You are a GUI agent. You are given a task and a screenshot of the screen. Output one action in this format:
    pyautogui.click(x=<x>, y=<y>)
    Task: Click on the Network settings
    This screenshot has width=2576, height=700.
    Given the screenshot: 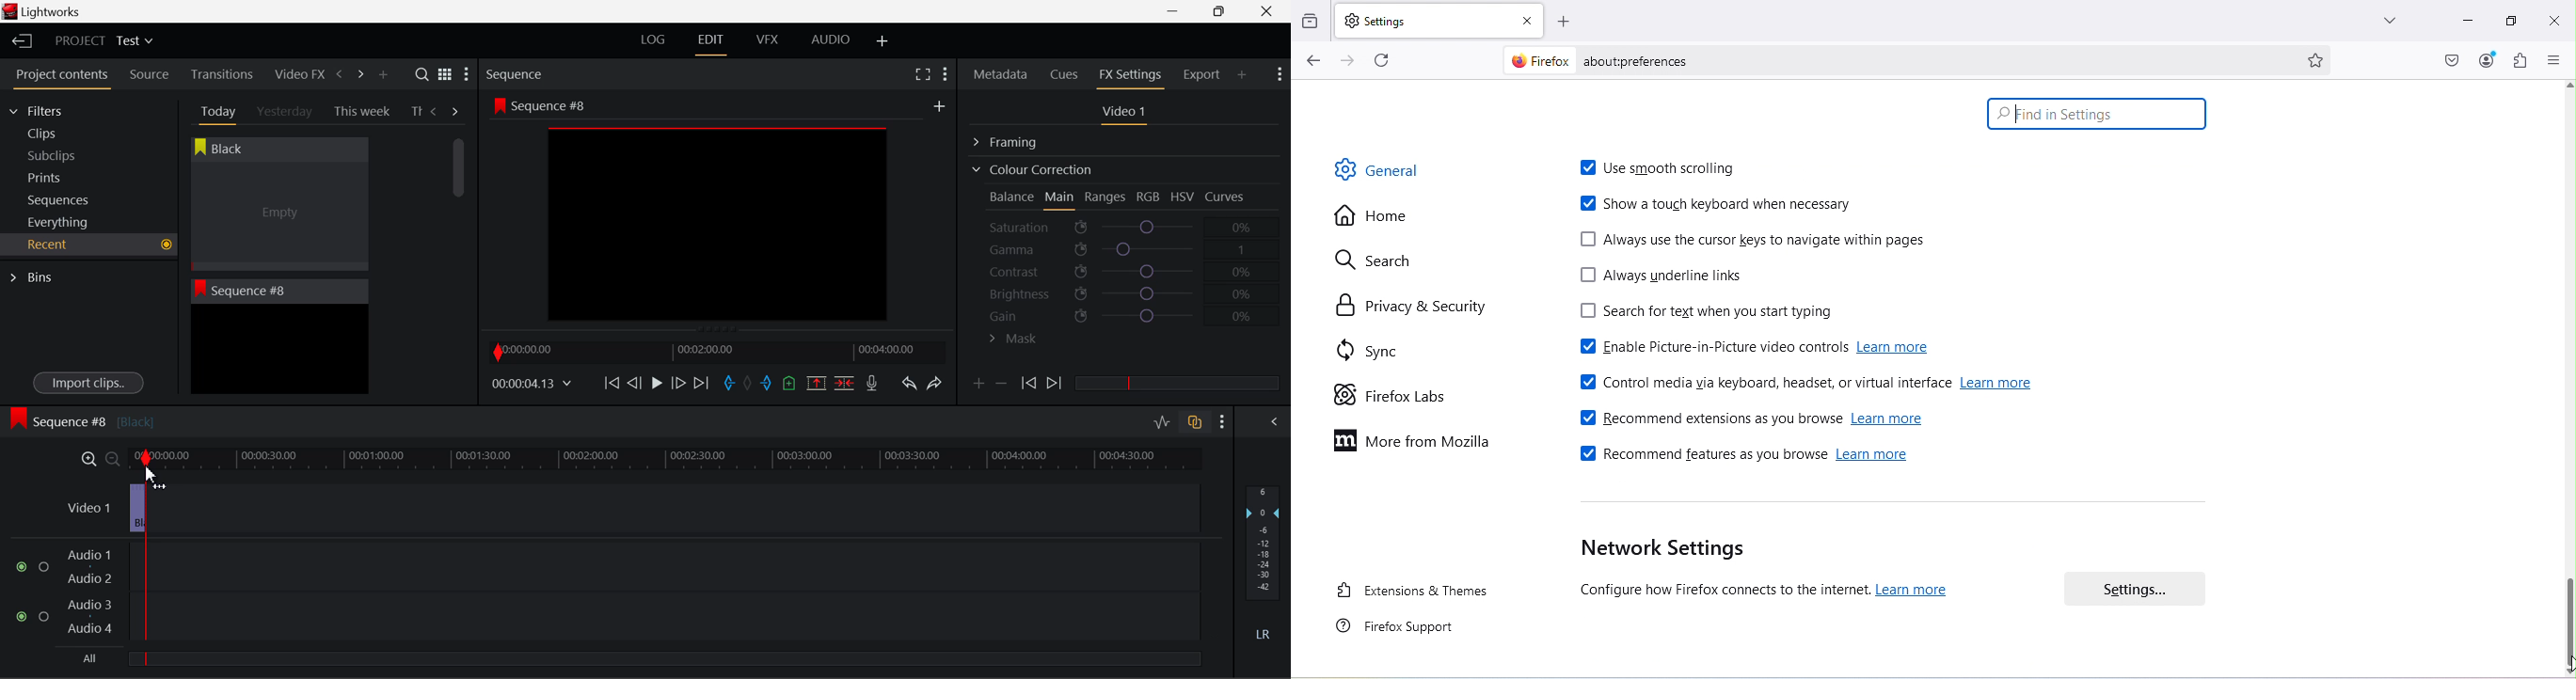 What is the action you would take?
    pyautogui.click(x=1717, y=572)
    